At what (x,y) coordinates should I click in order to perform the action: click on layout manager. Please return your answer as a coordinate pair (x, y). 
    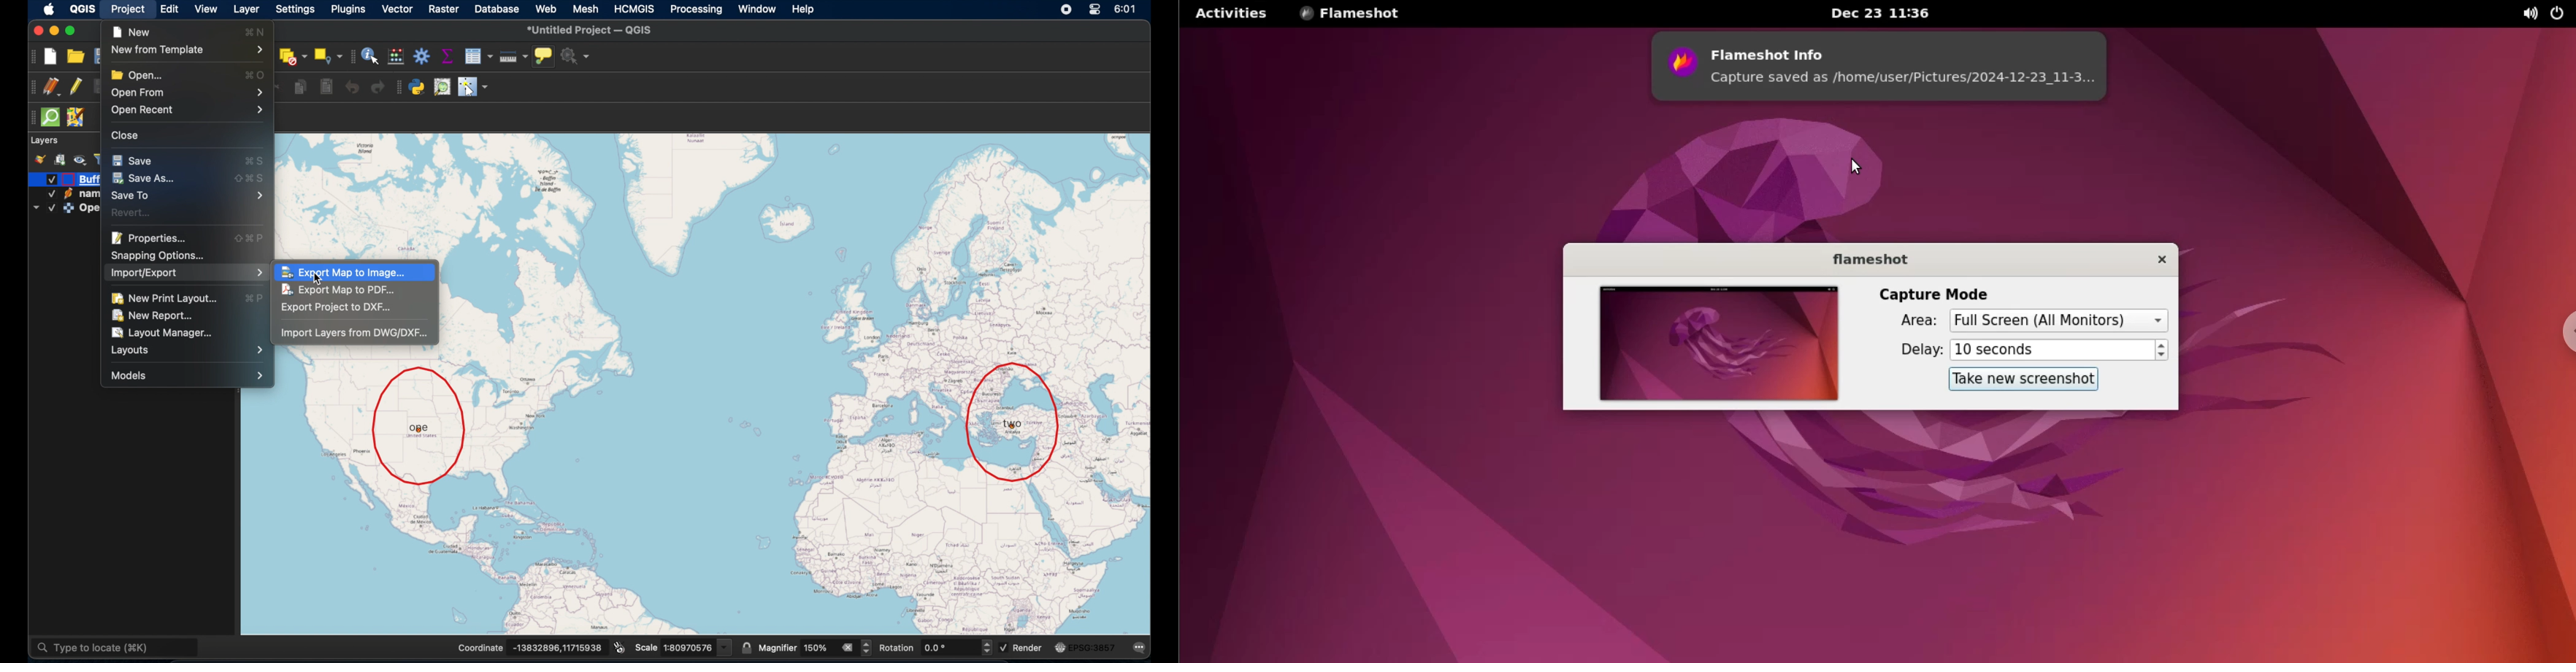
    Looking at the image, I should click on (165, 333).